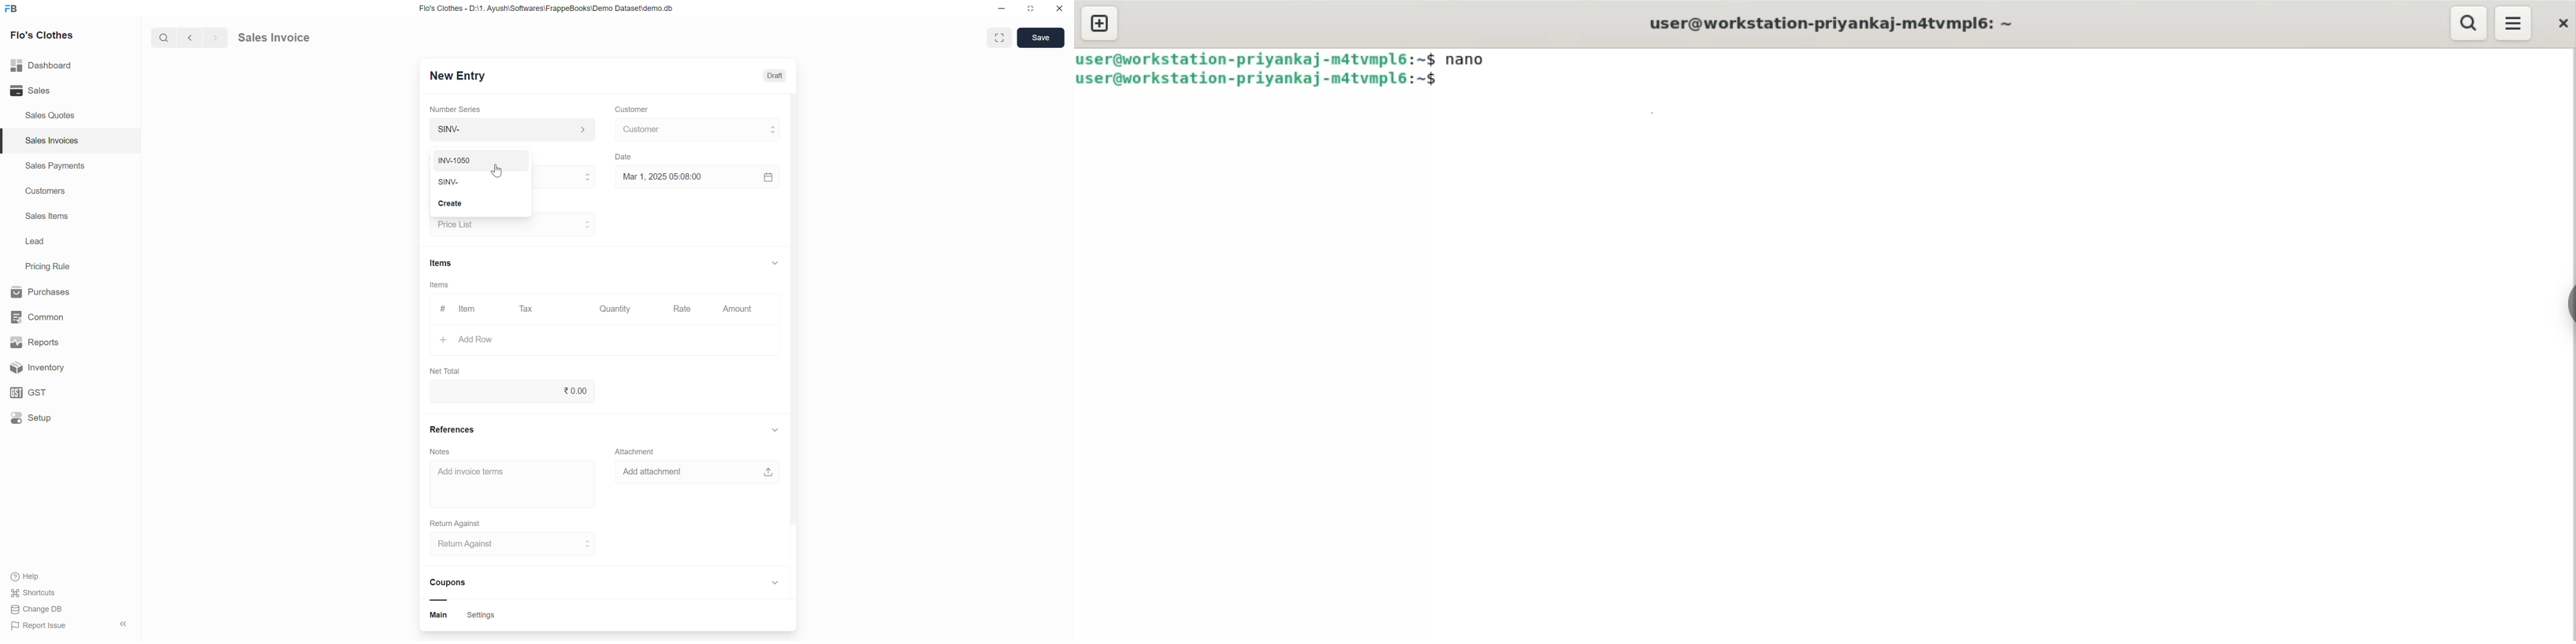 The width and height of the screenshot is (2576, 644). I want to click on shortcuts , so click(41, 593).